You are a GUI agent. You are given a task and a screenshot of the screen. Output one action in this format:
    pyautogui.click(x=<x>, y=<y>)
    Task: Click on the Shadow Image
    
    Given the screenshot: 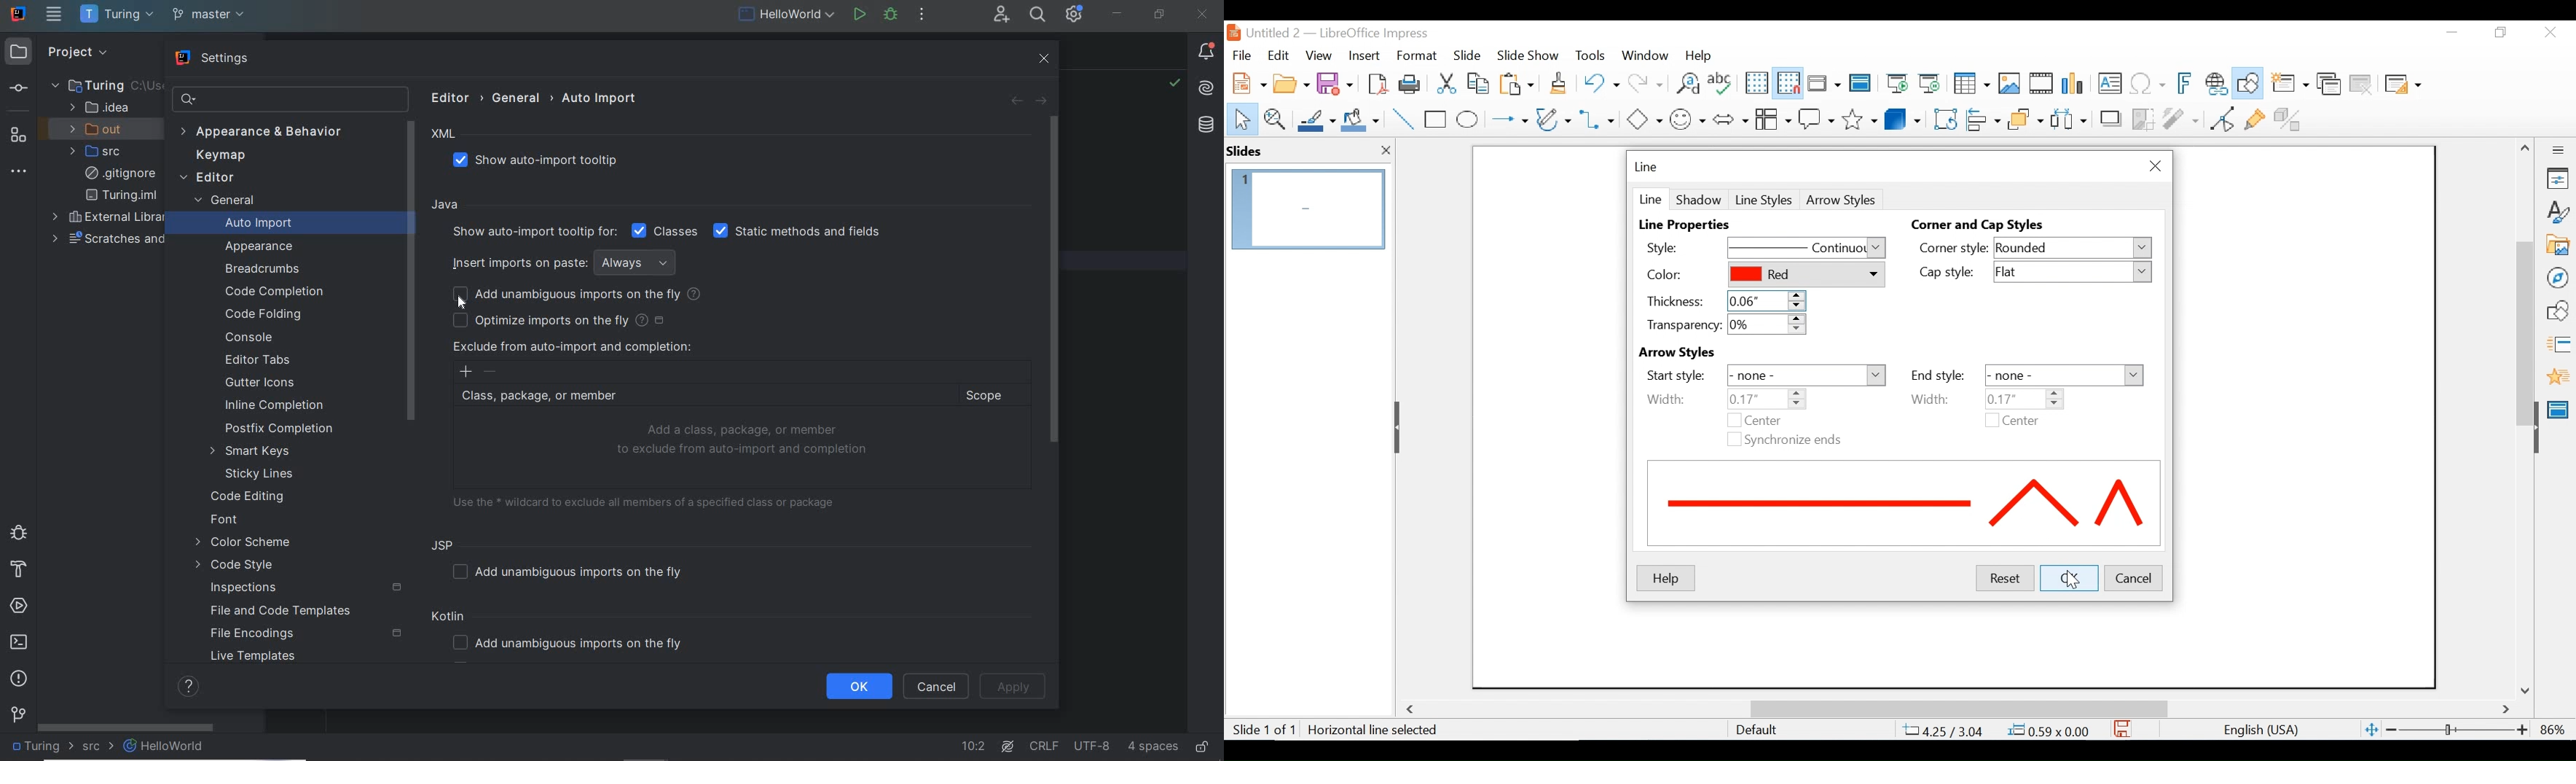 What is the action you would take?
    pyautogui.click(x=2112, y=118)
    